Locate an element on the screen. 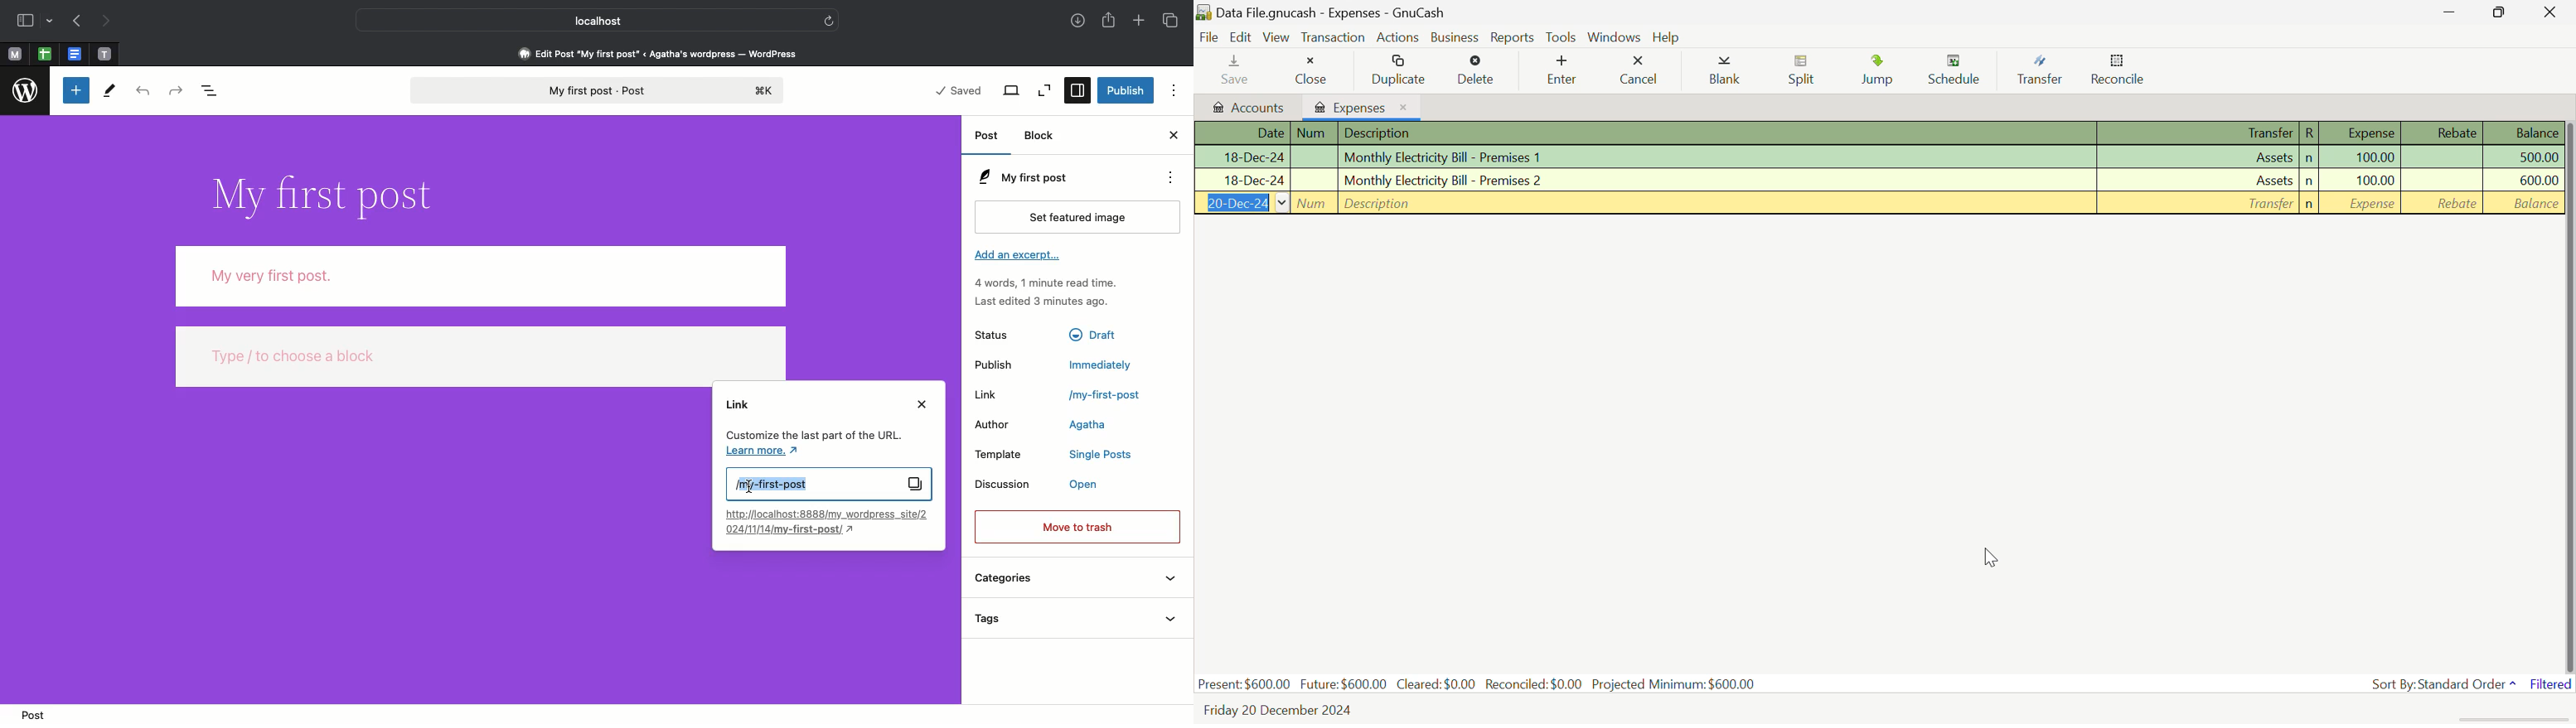 The height and width of the screenshot is (728, 2576). drop-down is located at coordinates (51, 19).